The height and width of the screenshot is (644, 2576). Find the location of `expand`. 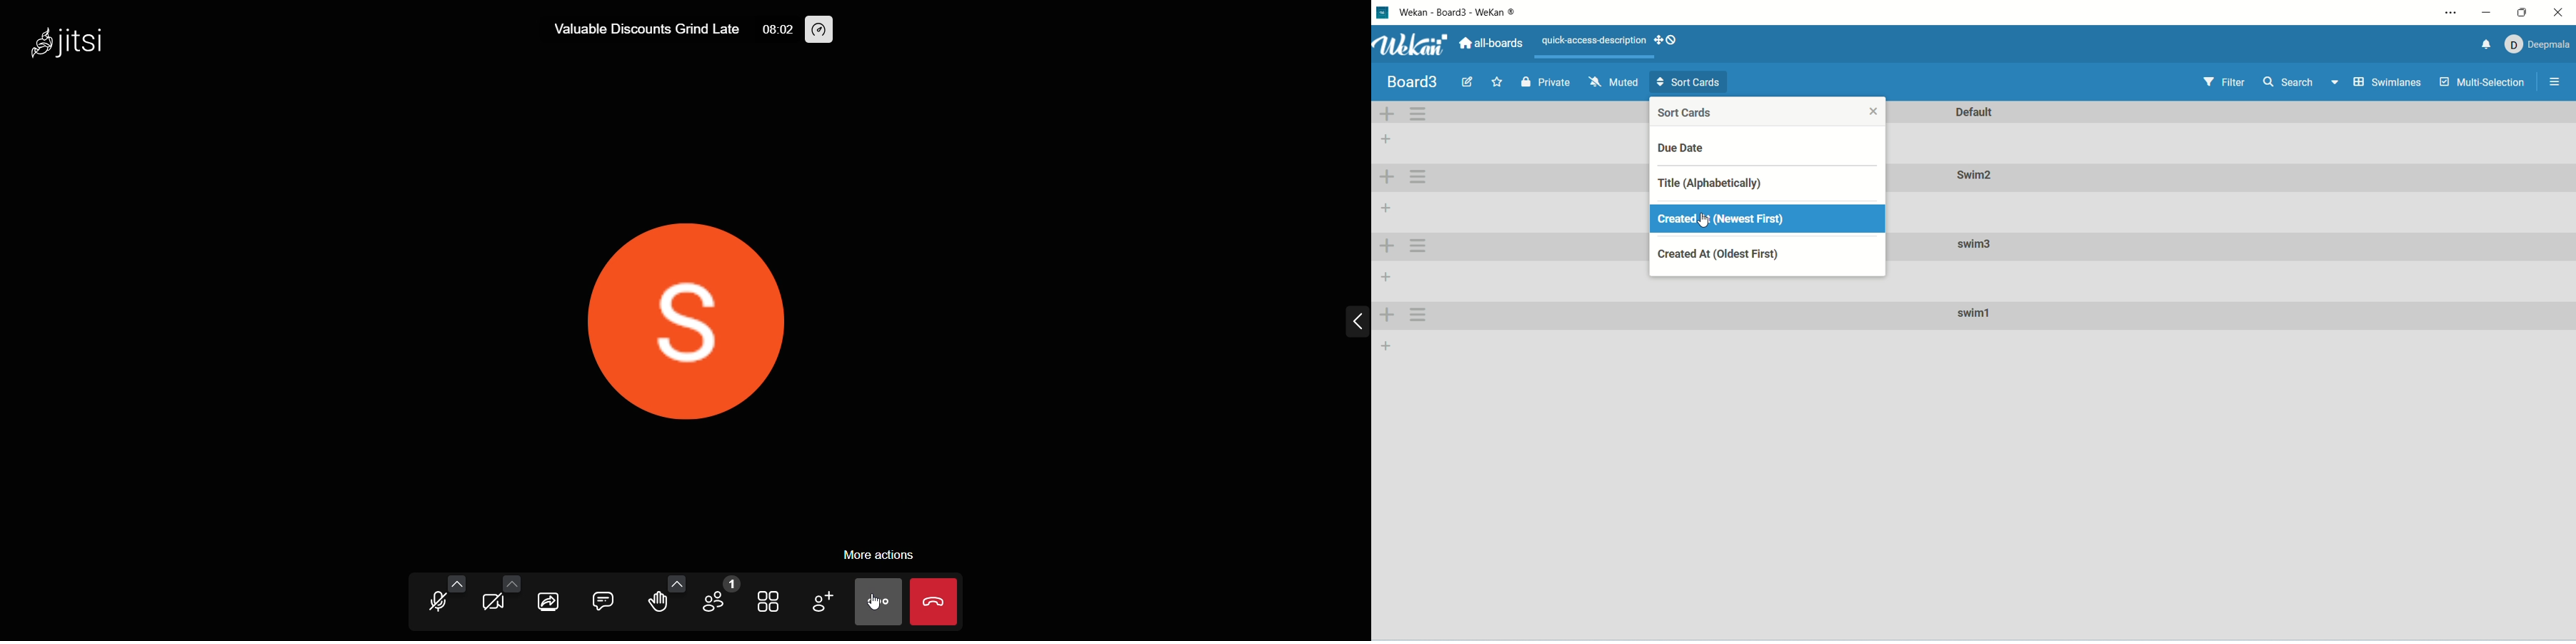

expand is located at coordinates (1353, 323).